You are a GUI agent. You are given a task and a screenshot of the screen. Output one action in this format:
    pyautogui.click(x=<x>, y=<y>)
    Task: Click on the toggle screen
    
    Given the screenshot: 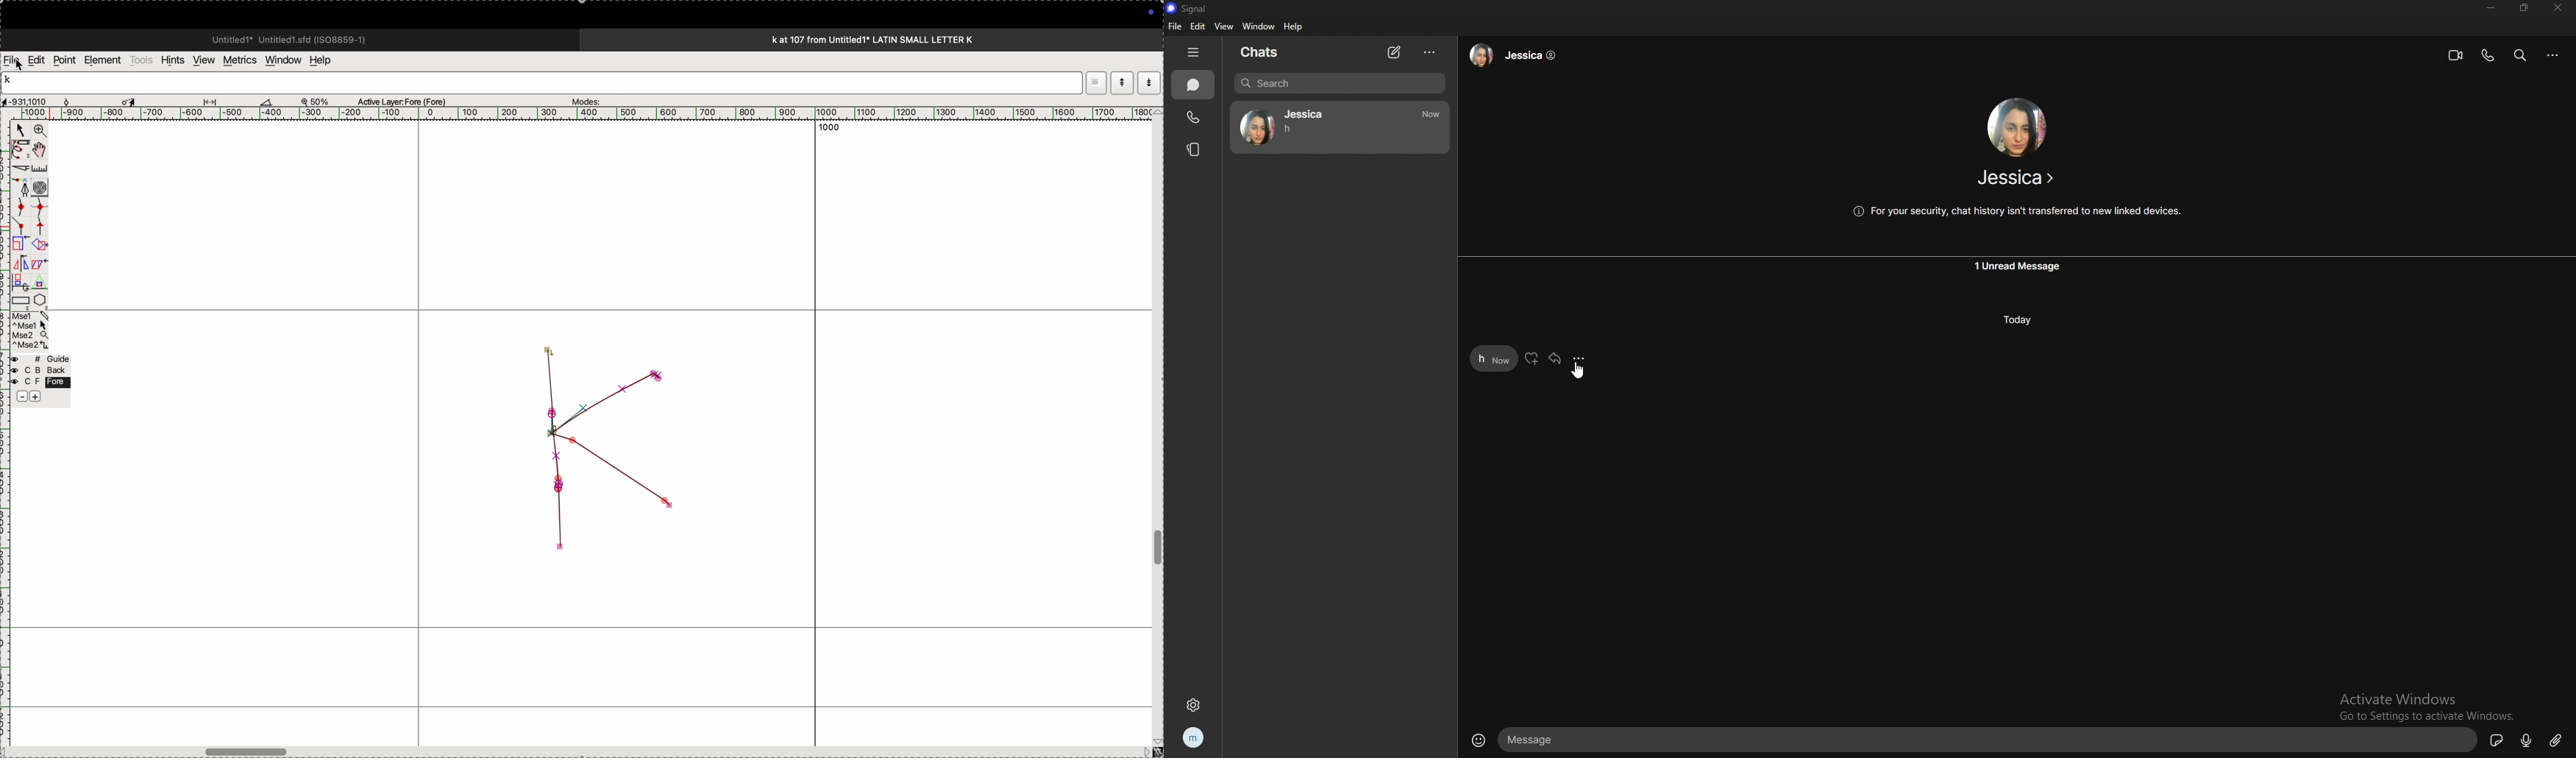 What is the action you would take?
    pyautogui.click(x=248, y=750)
    